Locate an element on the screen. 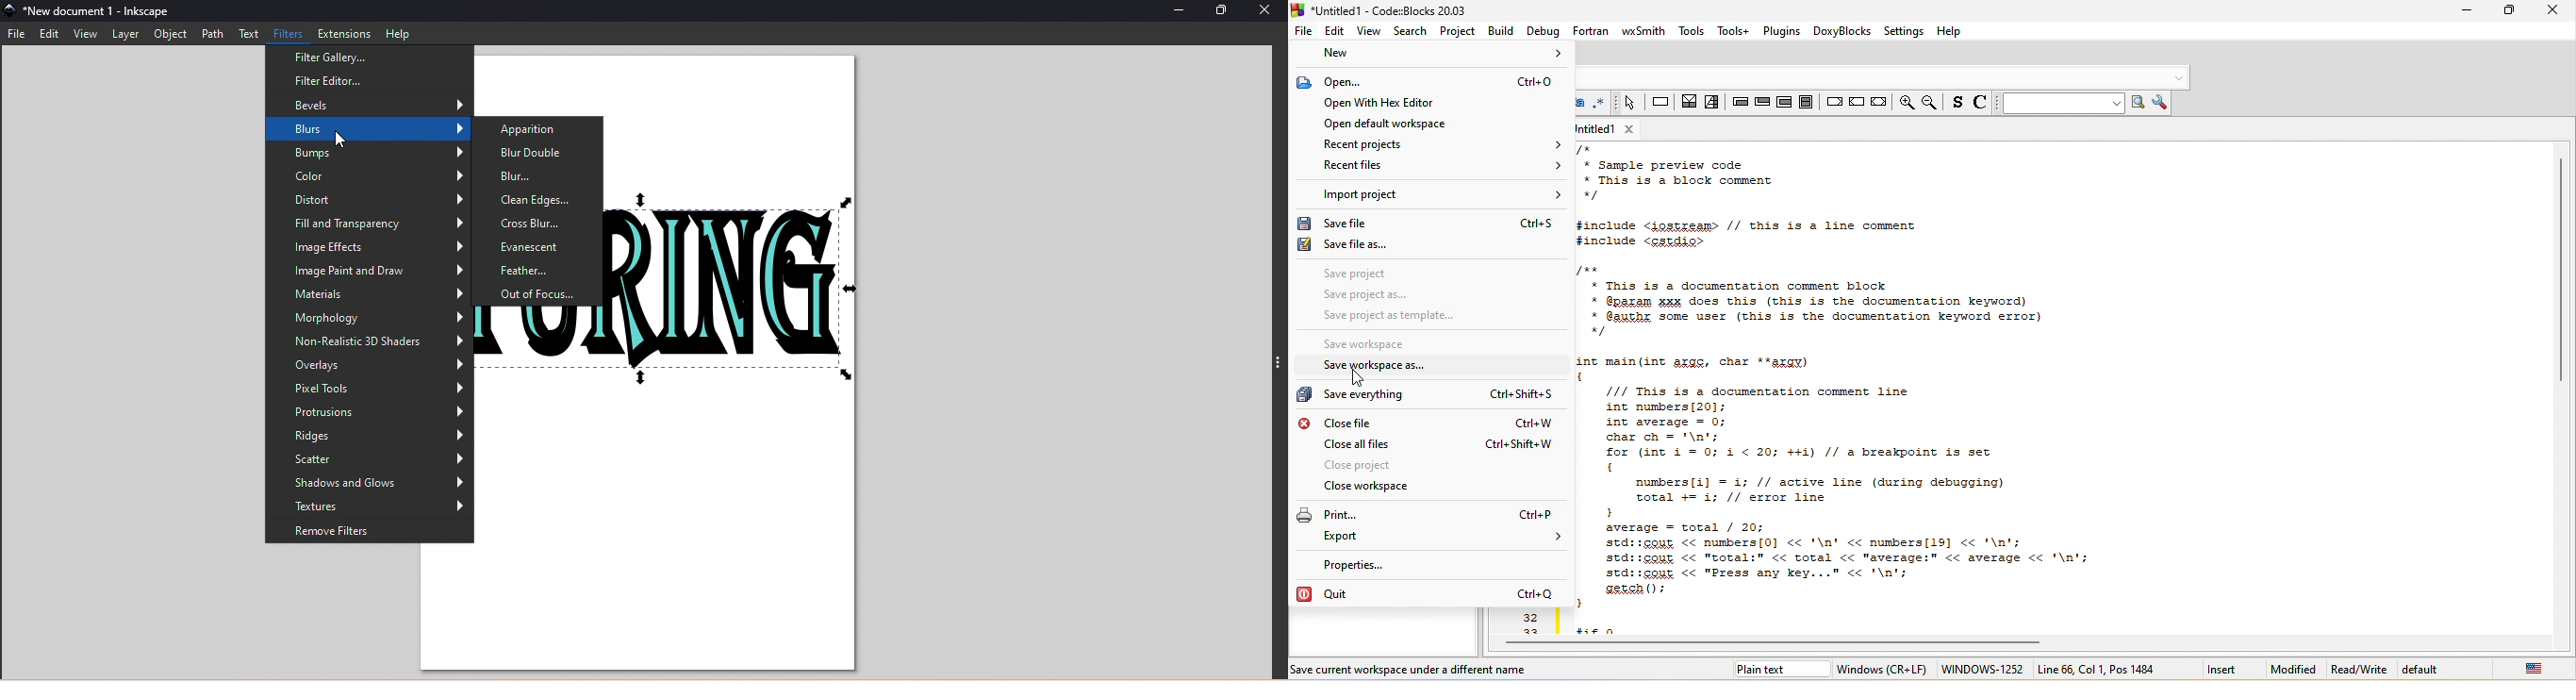 This screenshot has height=700, width=2576. export is located at coordinates (1443, 539).